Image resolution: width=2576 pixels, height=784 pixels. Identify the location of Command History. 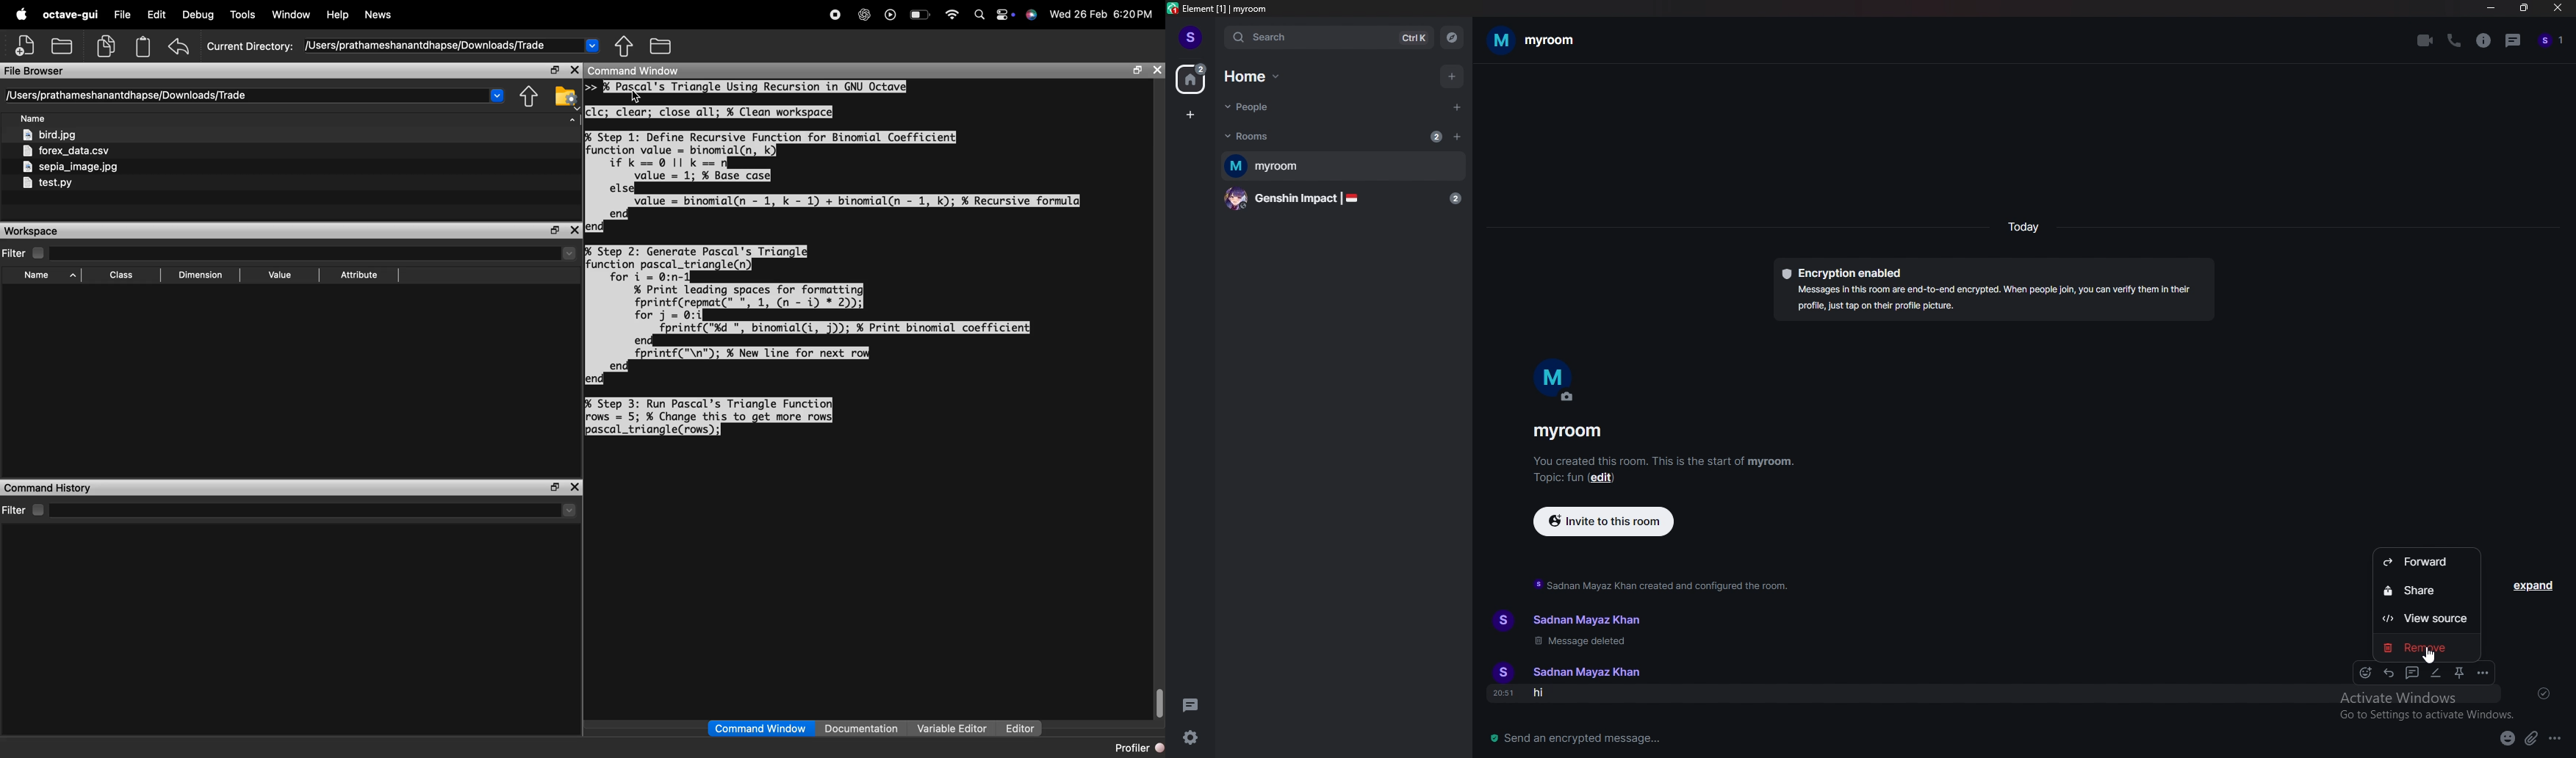
(48, 488).